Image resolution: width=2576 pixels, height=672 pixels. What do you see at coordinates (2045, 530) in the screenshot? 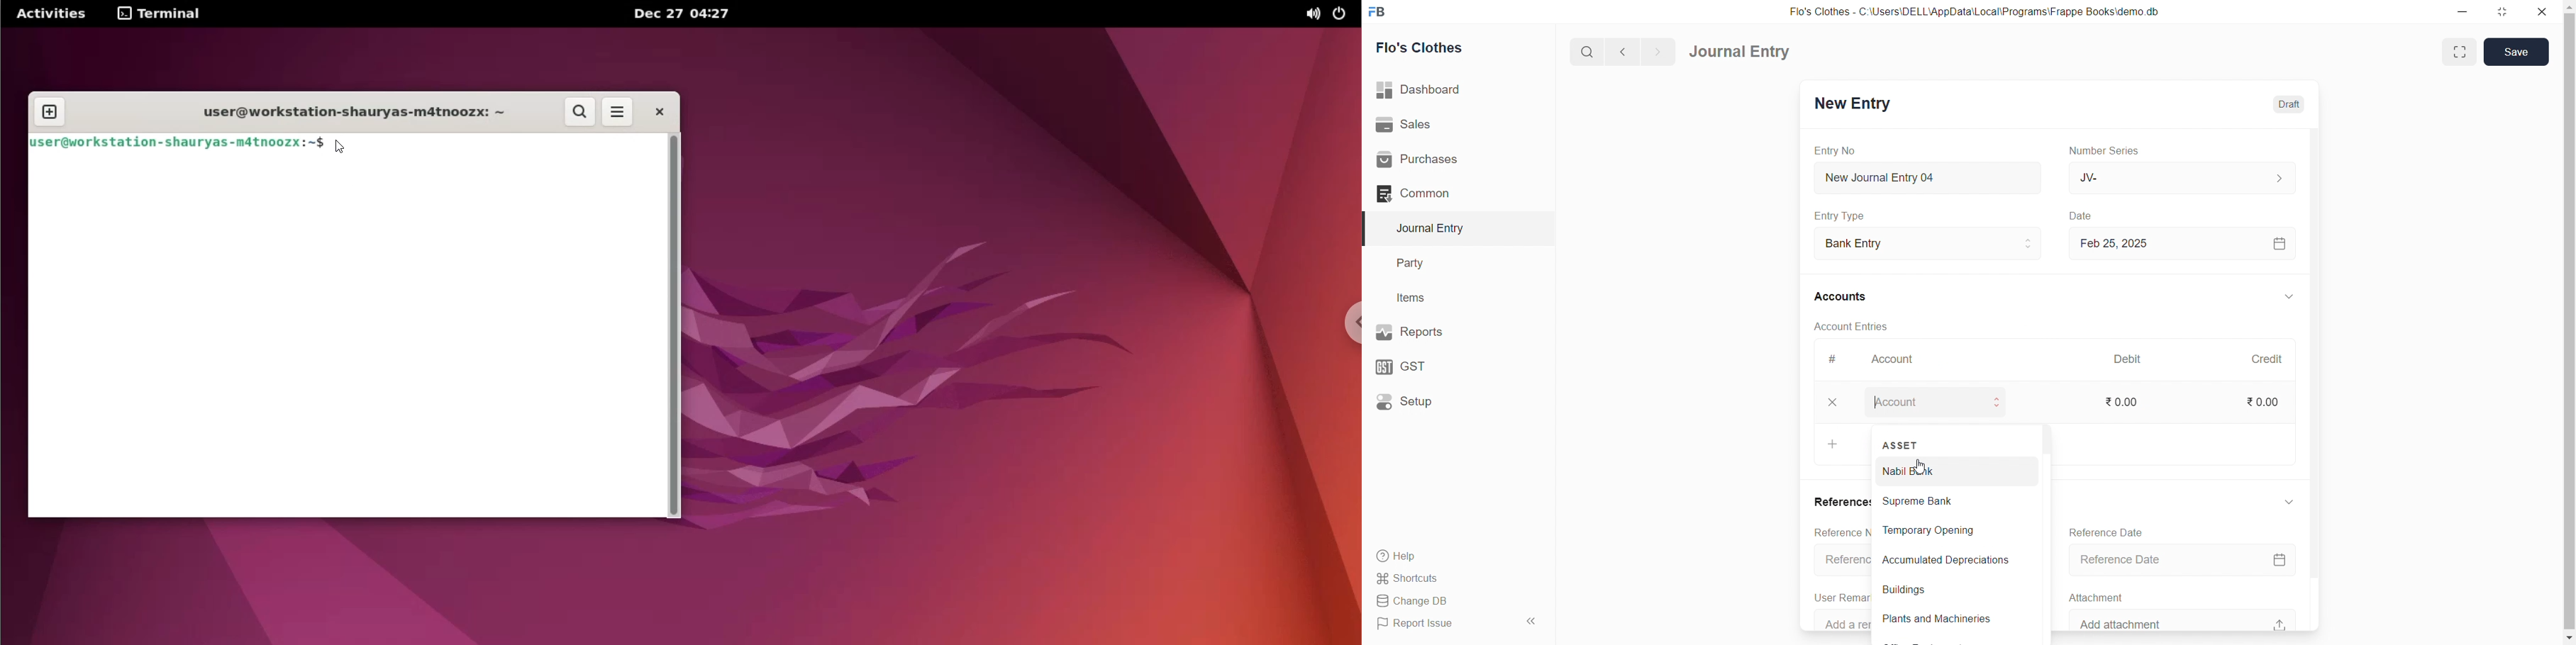
I see `scrollbar` at bounding box center [2045, 530].